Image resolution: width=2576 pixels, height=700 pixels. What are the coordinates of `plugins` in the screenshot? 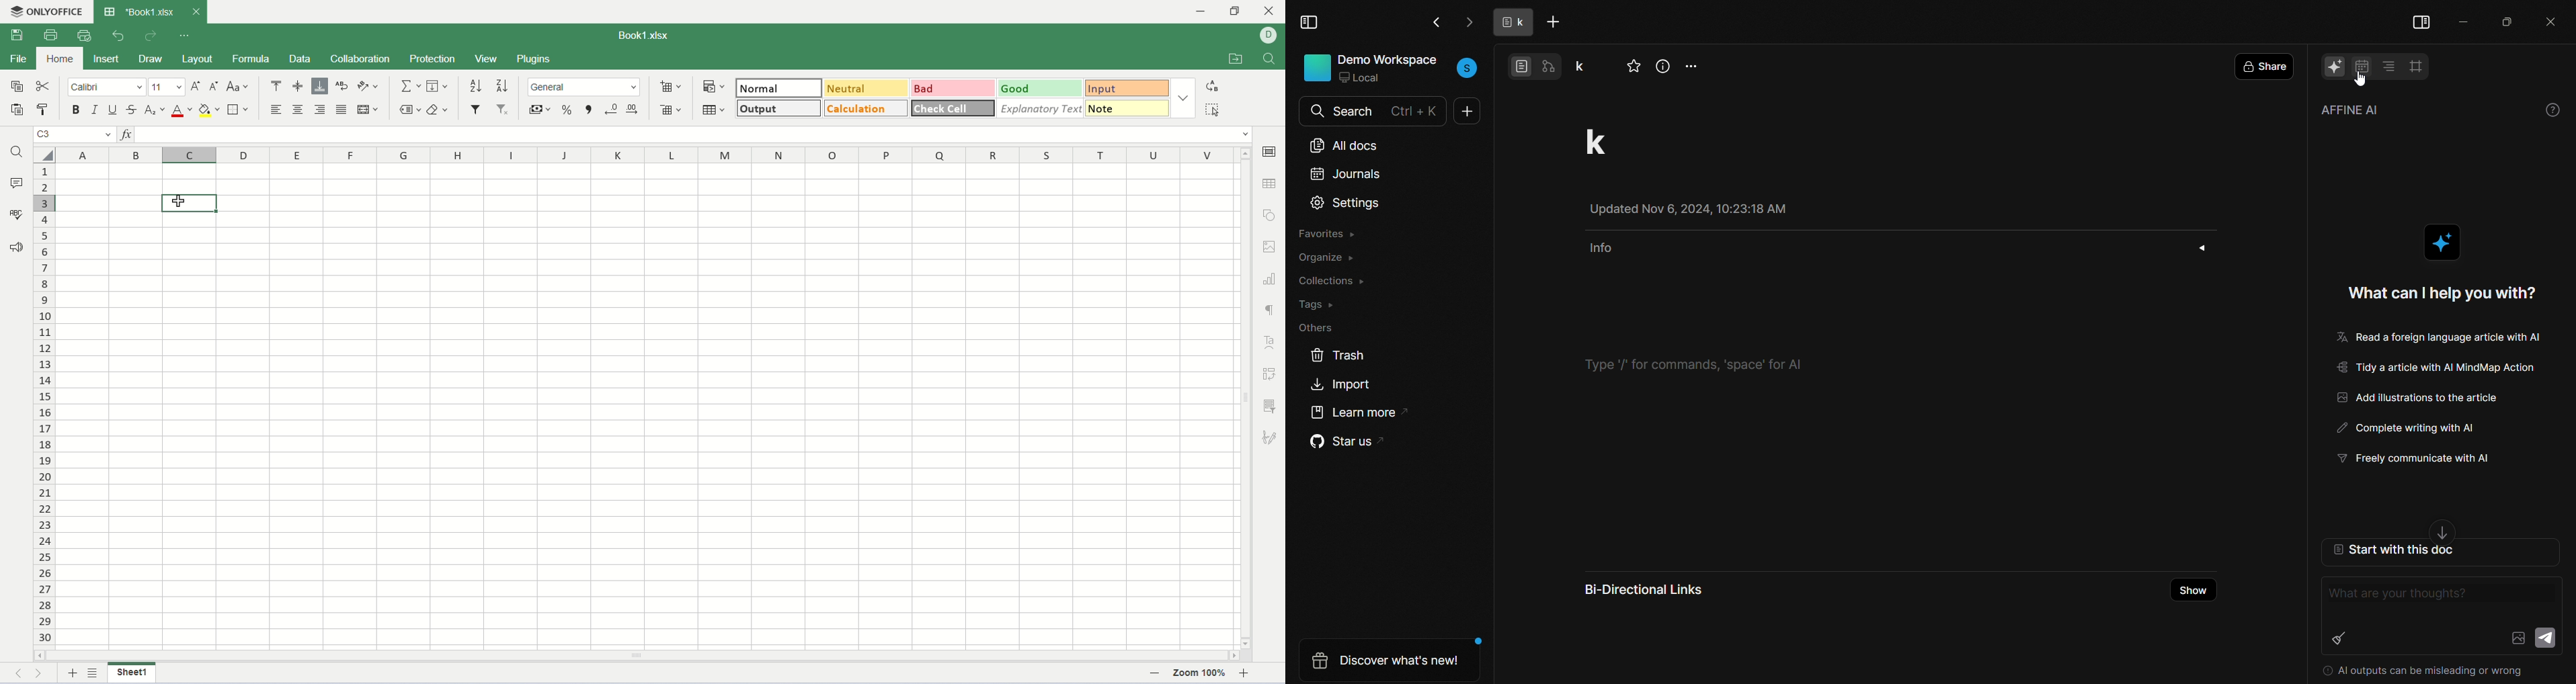 It's located at (550, 58).